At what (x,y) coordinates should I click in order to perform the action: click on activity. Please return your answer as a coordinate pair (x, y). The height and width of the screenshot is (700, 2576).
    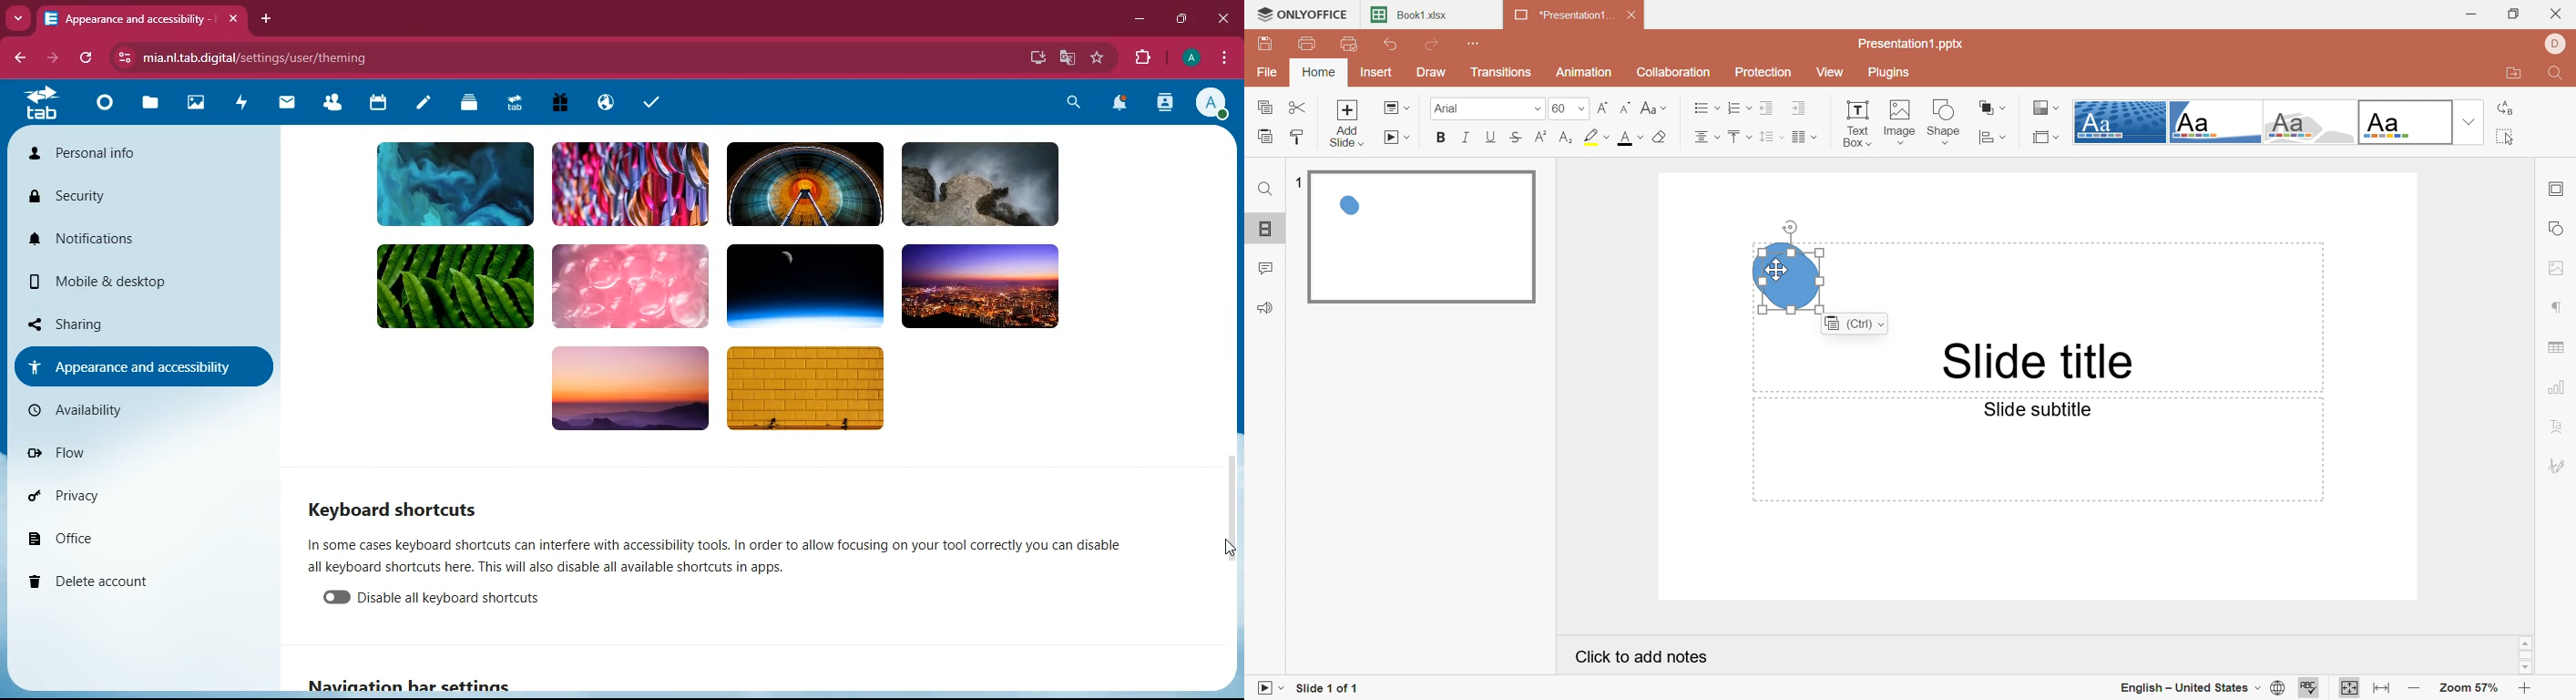
    Looking at the image, I should click on (1163, 105).